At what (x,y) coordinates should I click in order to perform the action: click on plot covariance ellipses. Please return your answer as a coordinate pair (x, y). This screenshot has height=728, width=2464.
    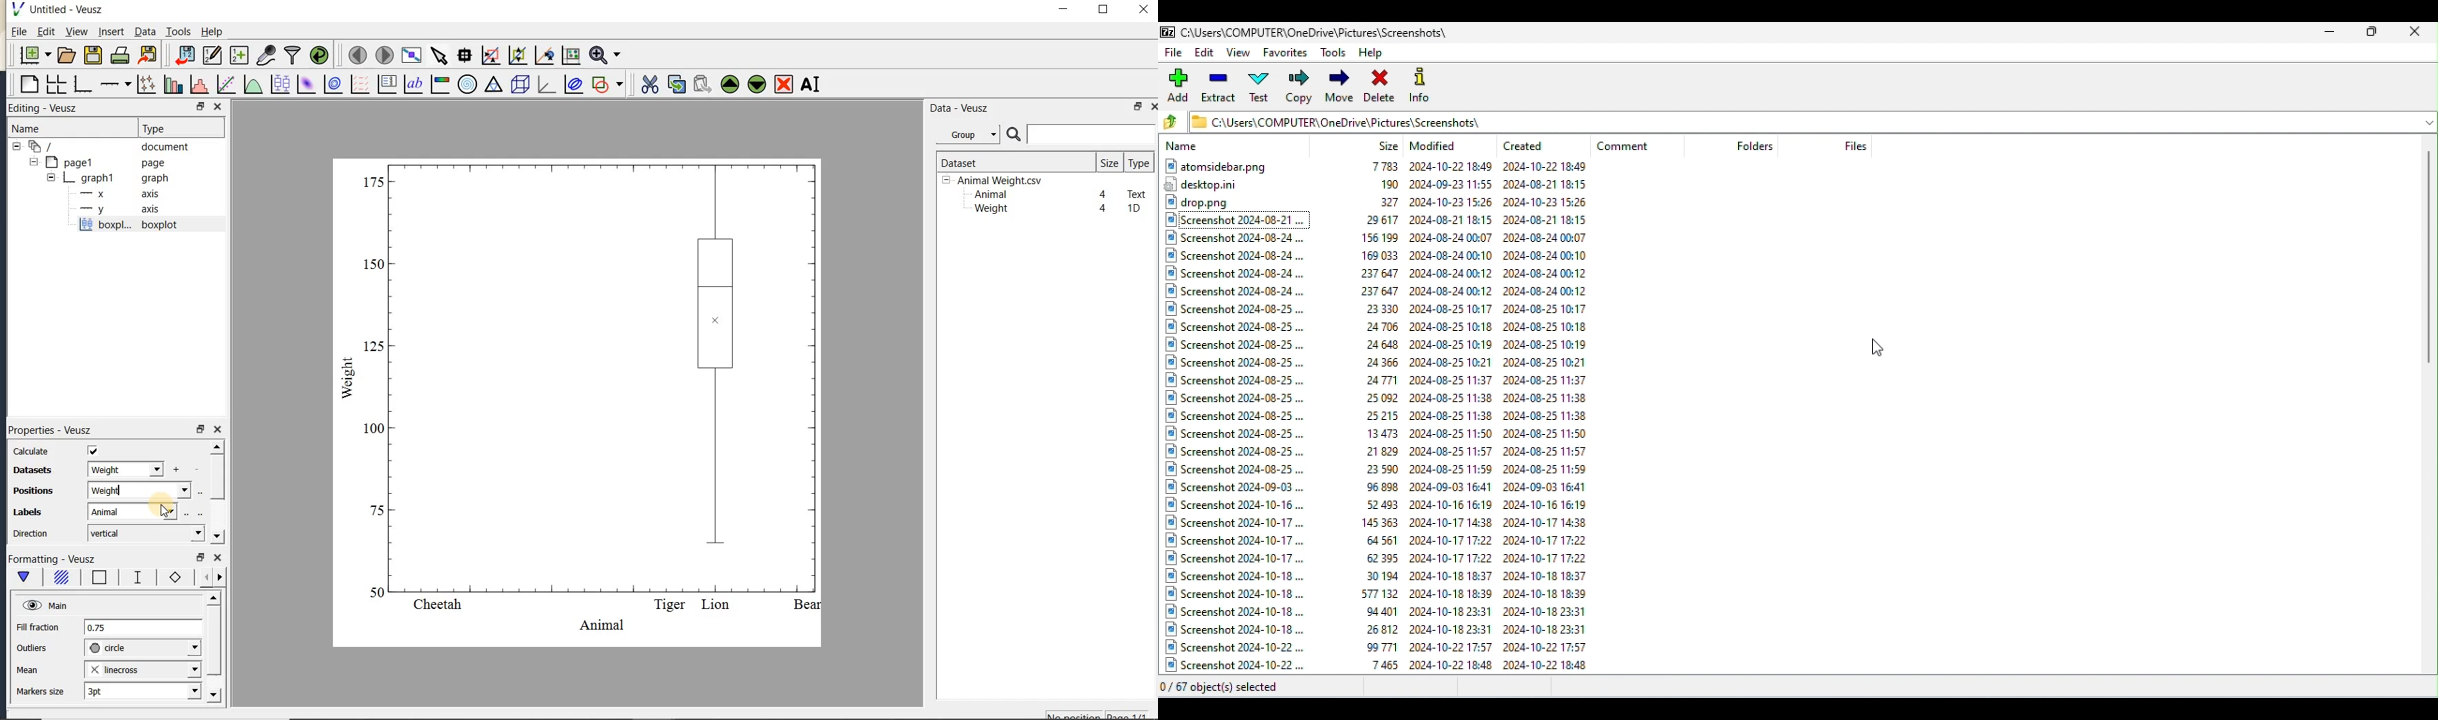
    Looking at the image, I should click on (572, 83).